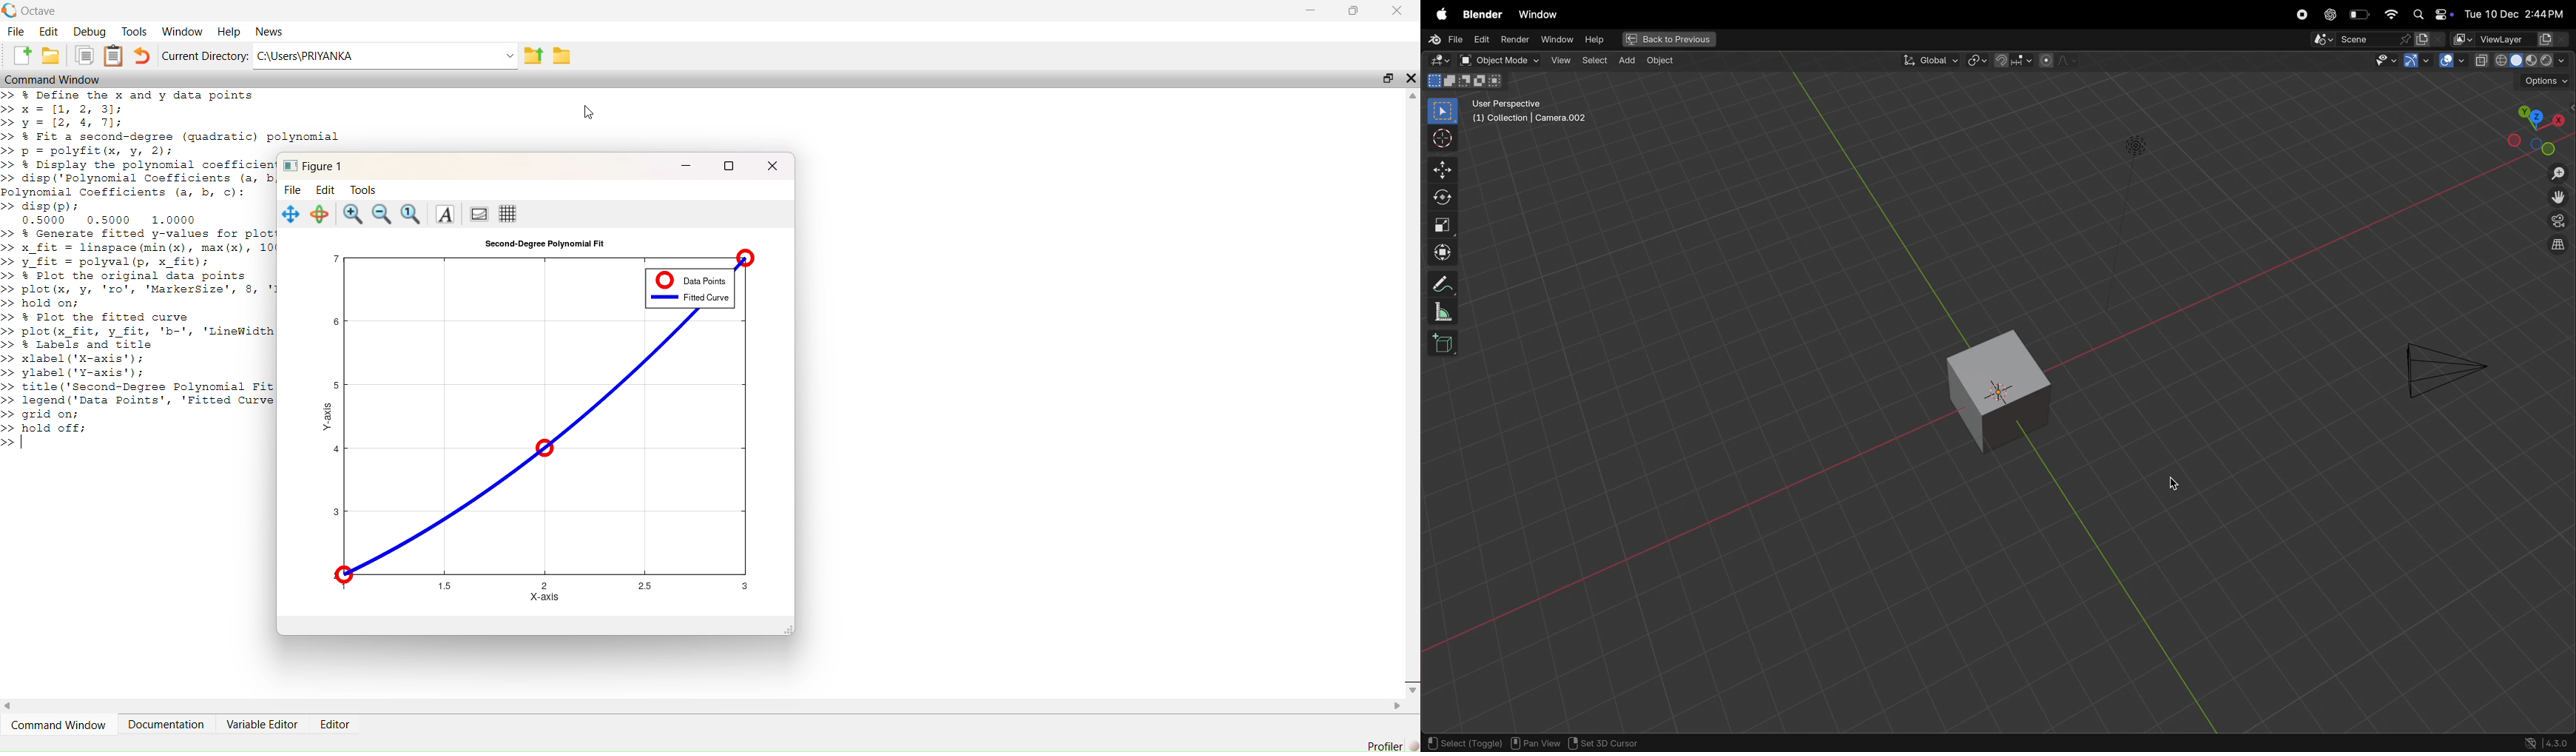  I want to click on Close, so click(1397, 11).